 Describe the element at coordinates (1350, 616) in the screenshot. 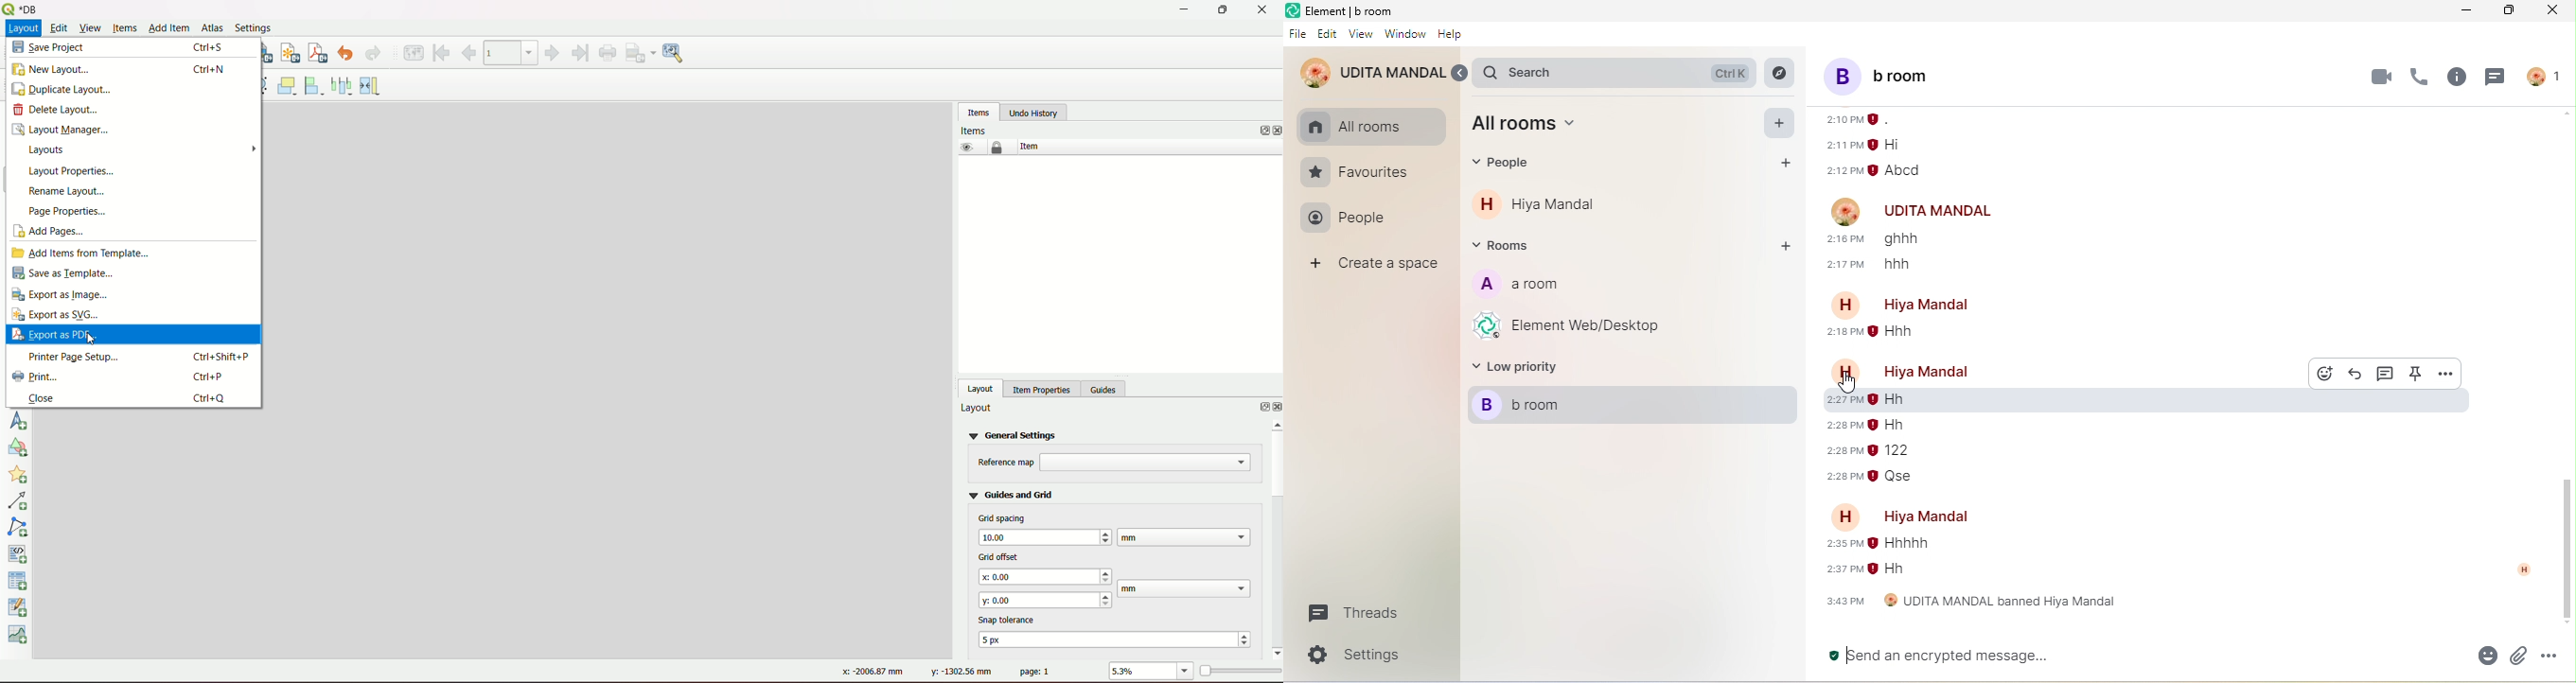

I see `threads` at that location.